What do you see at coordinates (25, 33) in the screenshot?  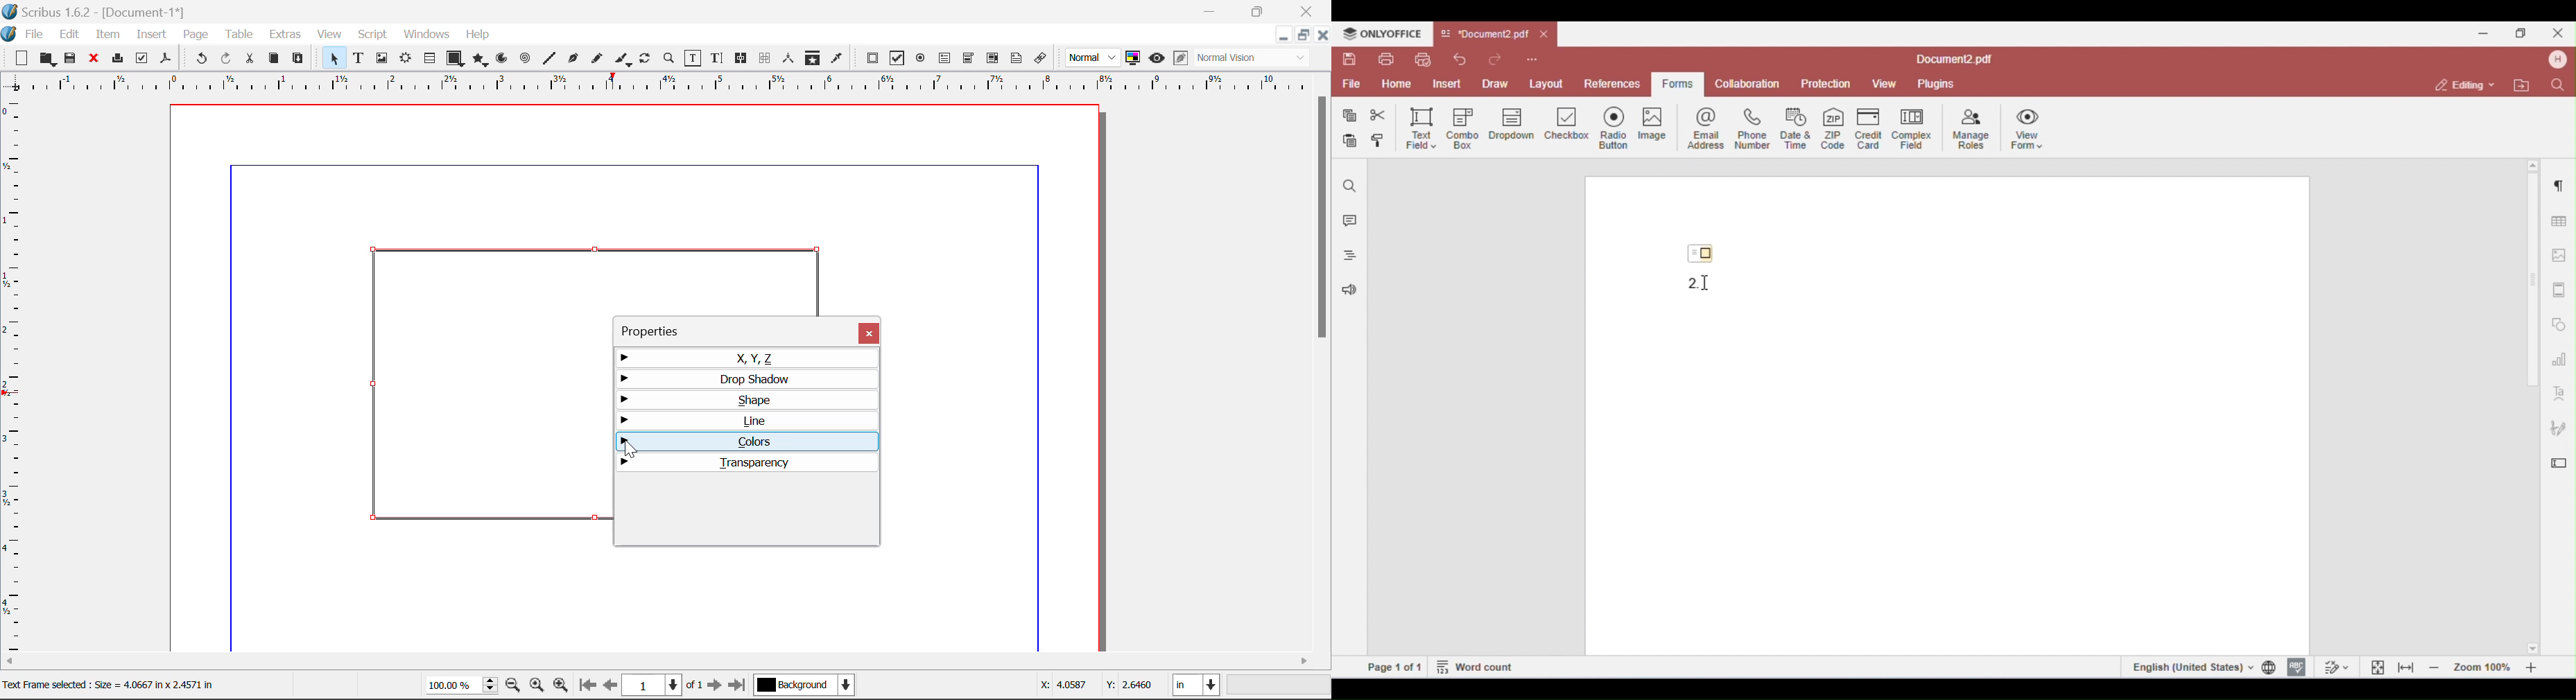 I see `File` at bounding box center [25, 33].